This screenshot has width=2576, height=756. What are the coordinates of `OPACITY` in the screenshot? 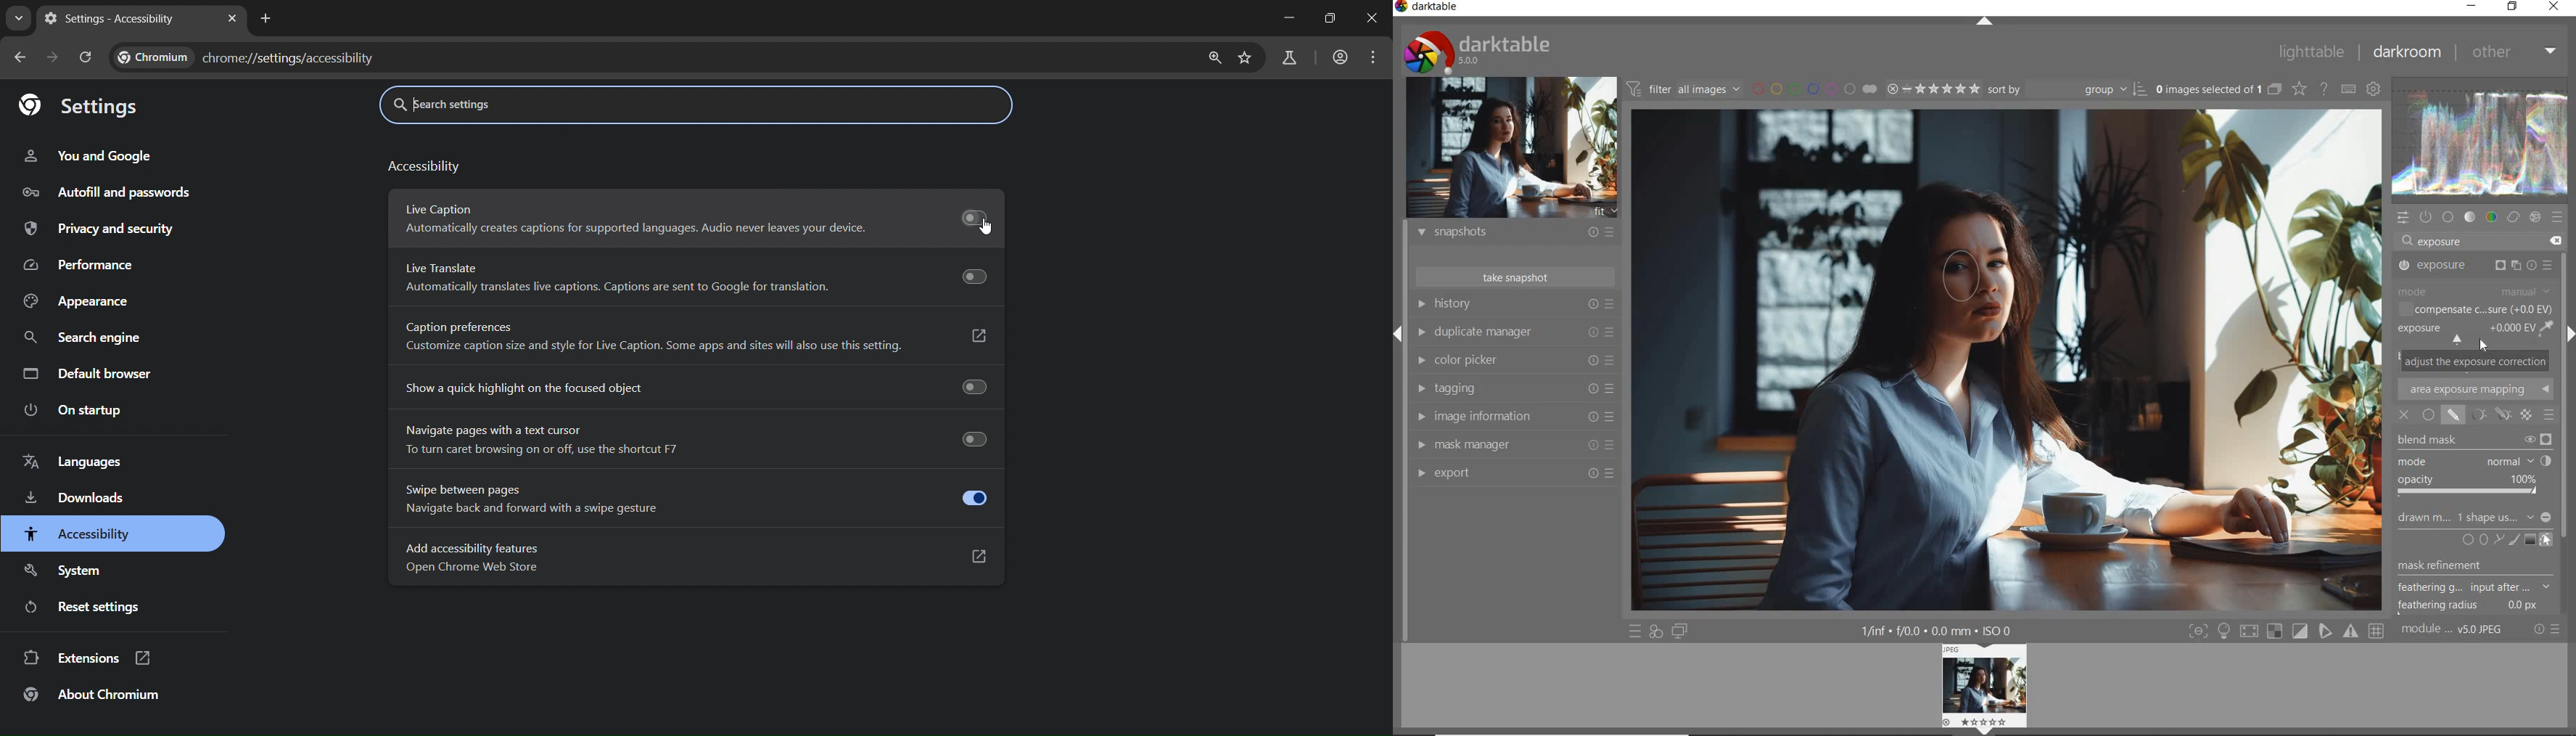 It's located at (2472, 486).